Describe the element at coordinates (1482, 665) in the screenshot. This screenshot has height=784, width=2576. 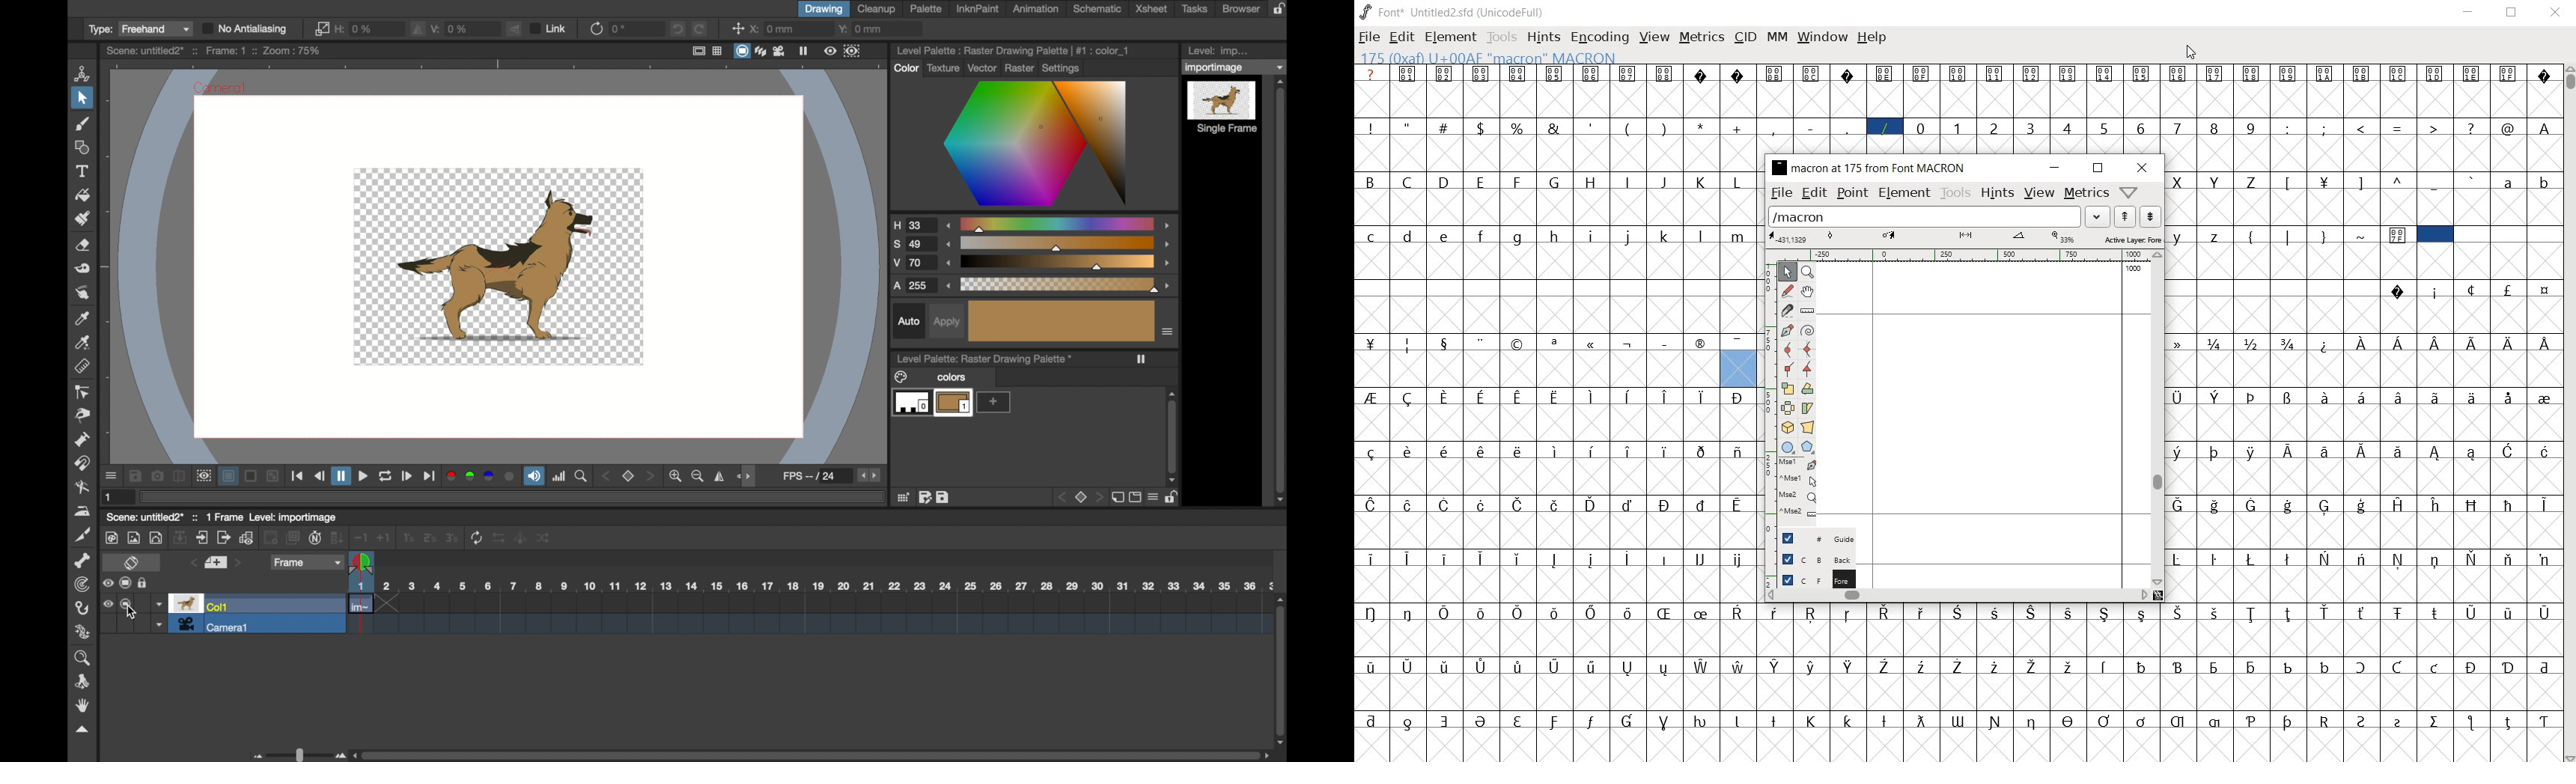
I see `Symbol` at that location.